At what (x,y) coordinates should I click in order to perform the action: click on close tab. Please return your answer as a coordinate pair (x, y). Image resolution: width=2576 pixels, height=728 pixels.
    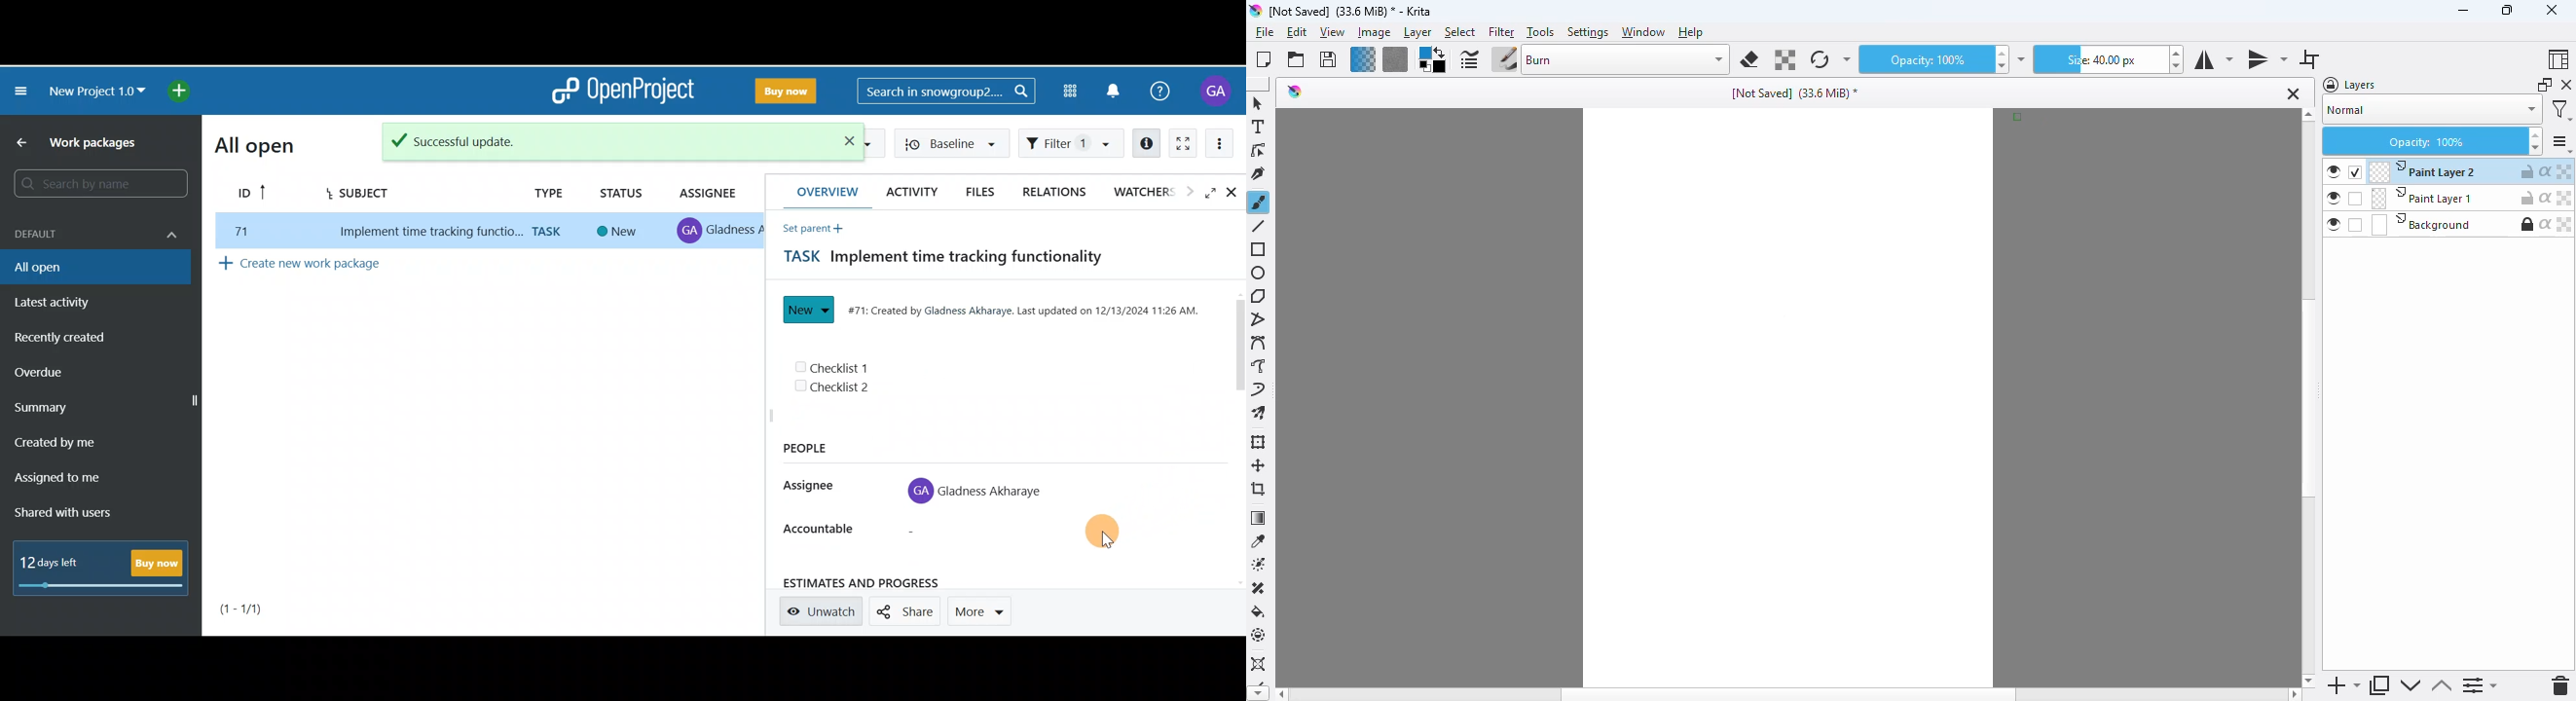
    Looking at the image, I should click on (2294, 93).